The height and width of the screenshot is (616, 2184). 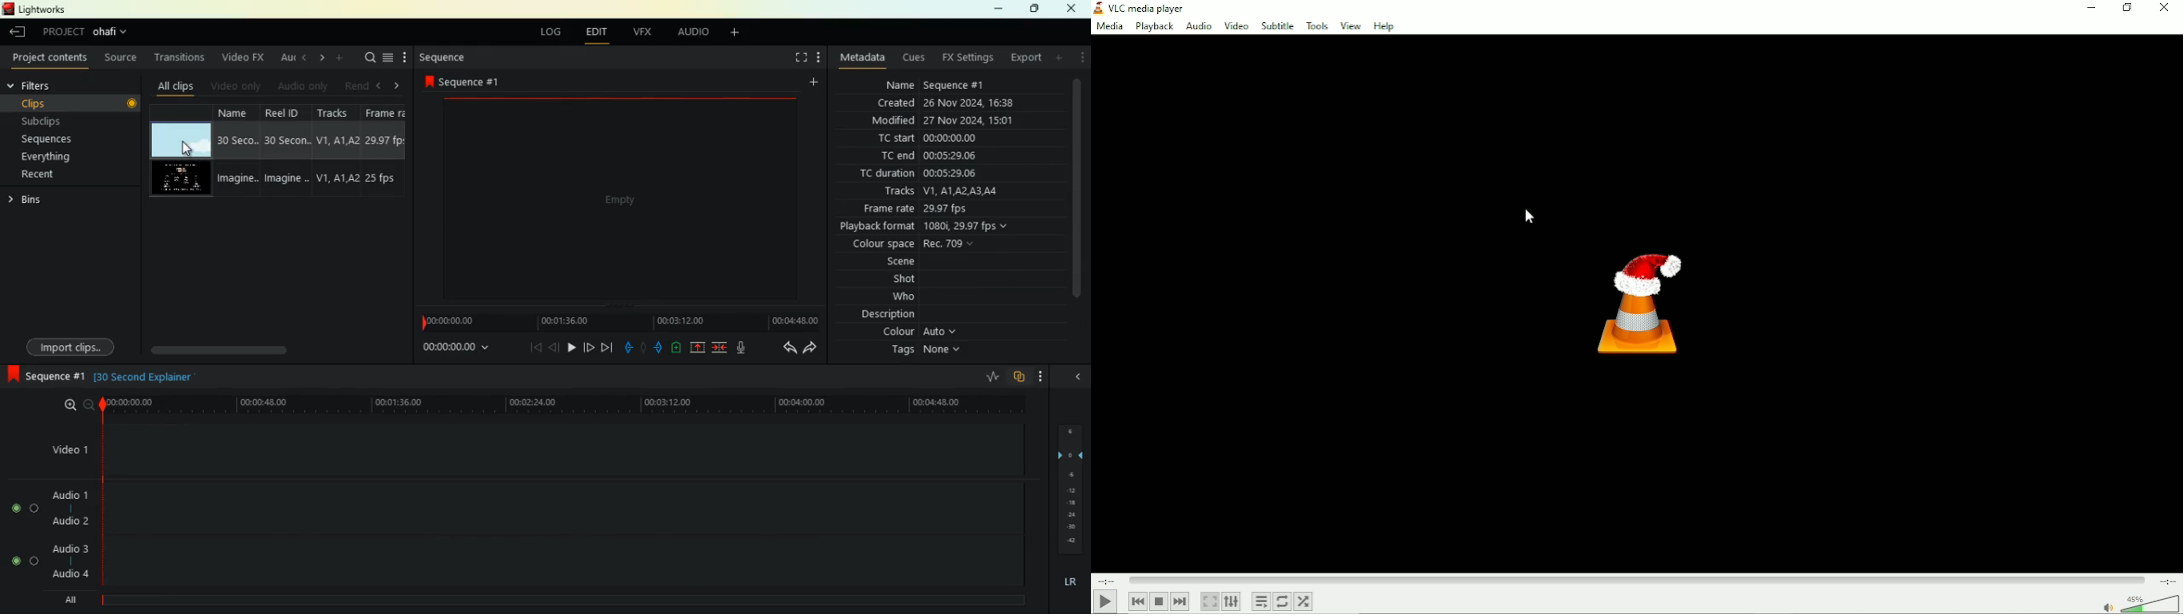 What do you see at coordinates (820, 55) in the screenshot?
I see `more` at bounding box center [820, 55].